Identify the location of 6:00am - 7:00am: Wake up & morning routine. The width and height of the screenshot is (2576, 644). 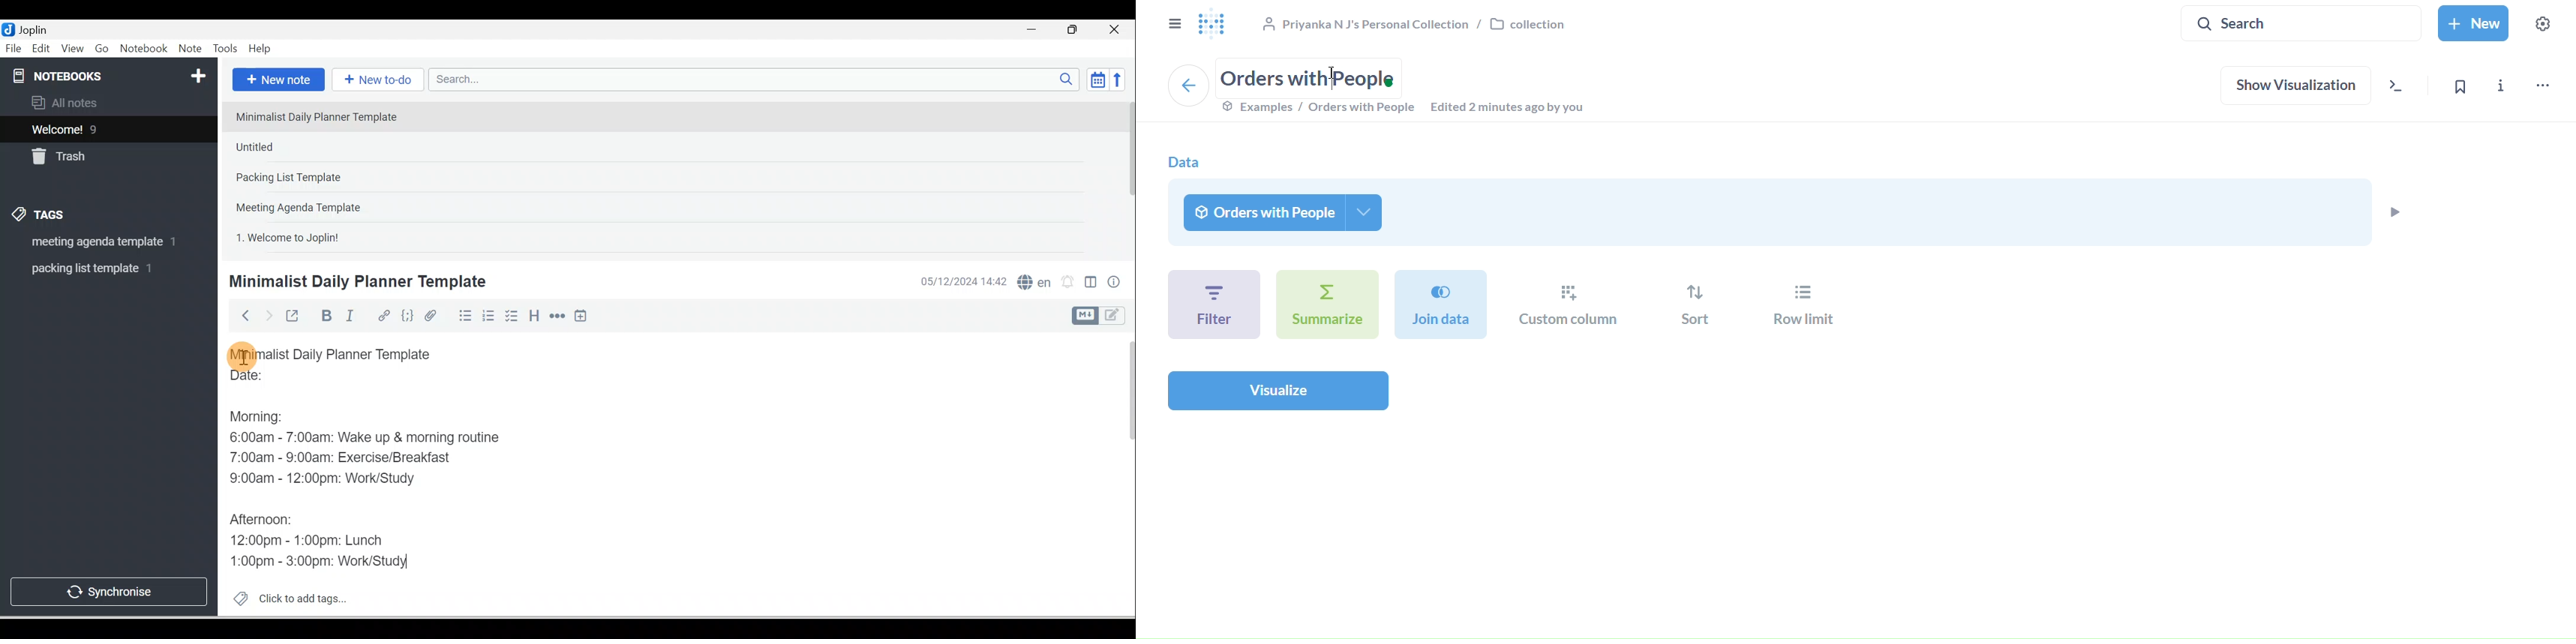
(369, 437).